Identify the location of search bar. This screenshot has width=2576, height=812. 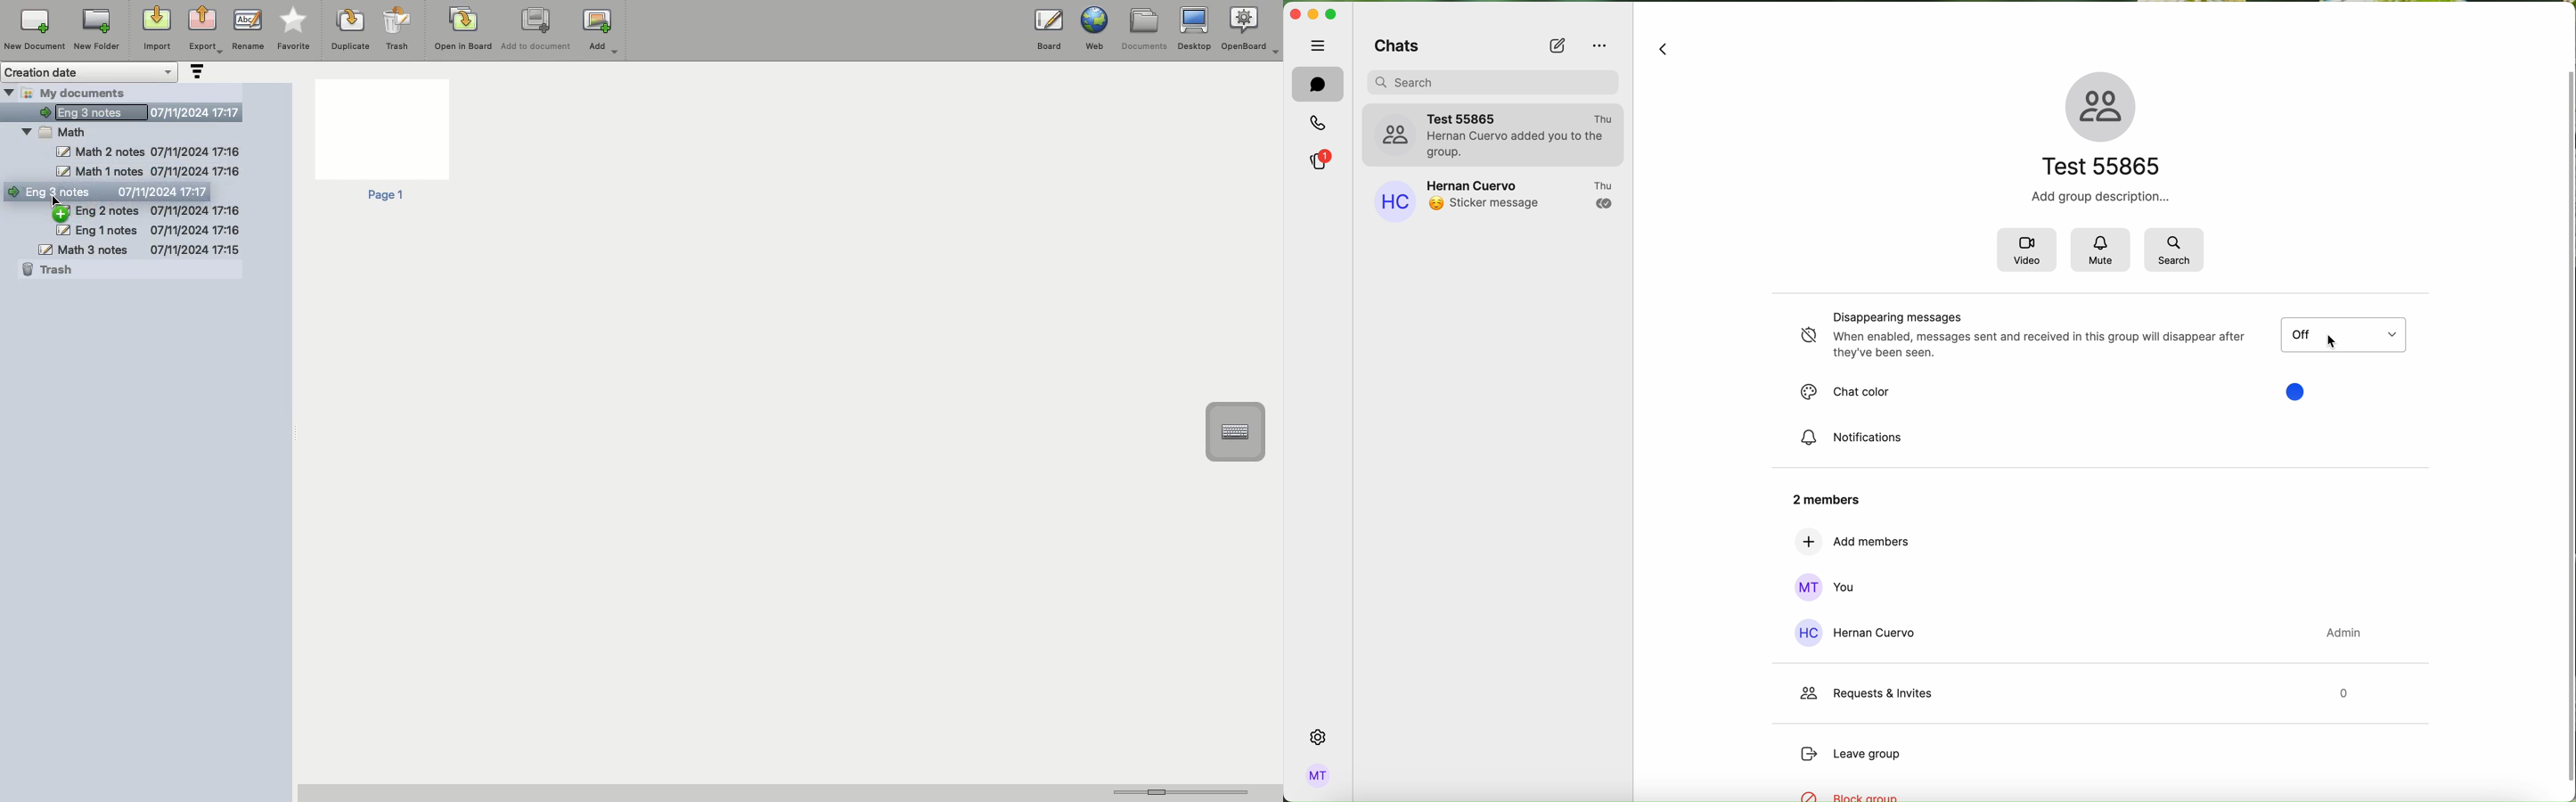
(1497, 81).